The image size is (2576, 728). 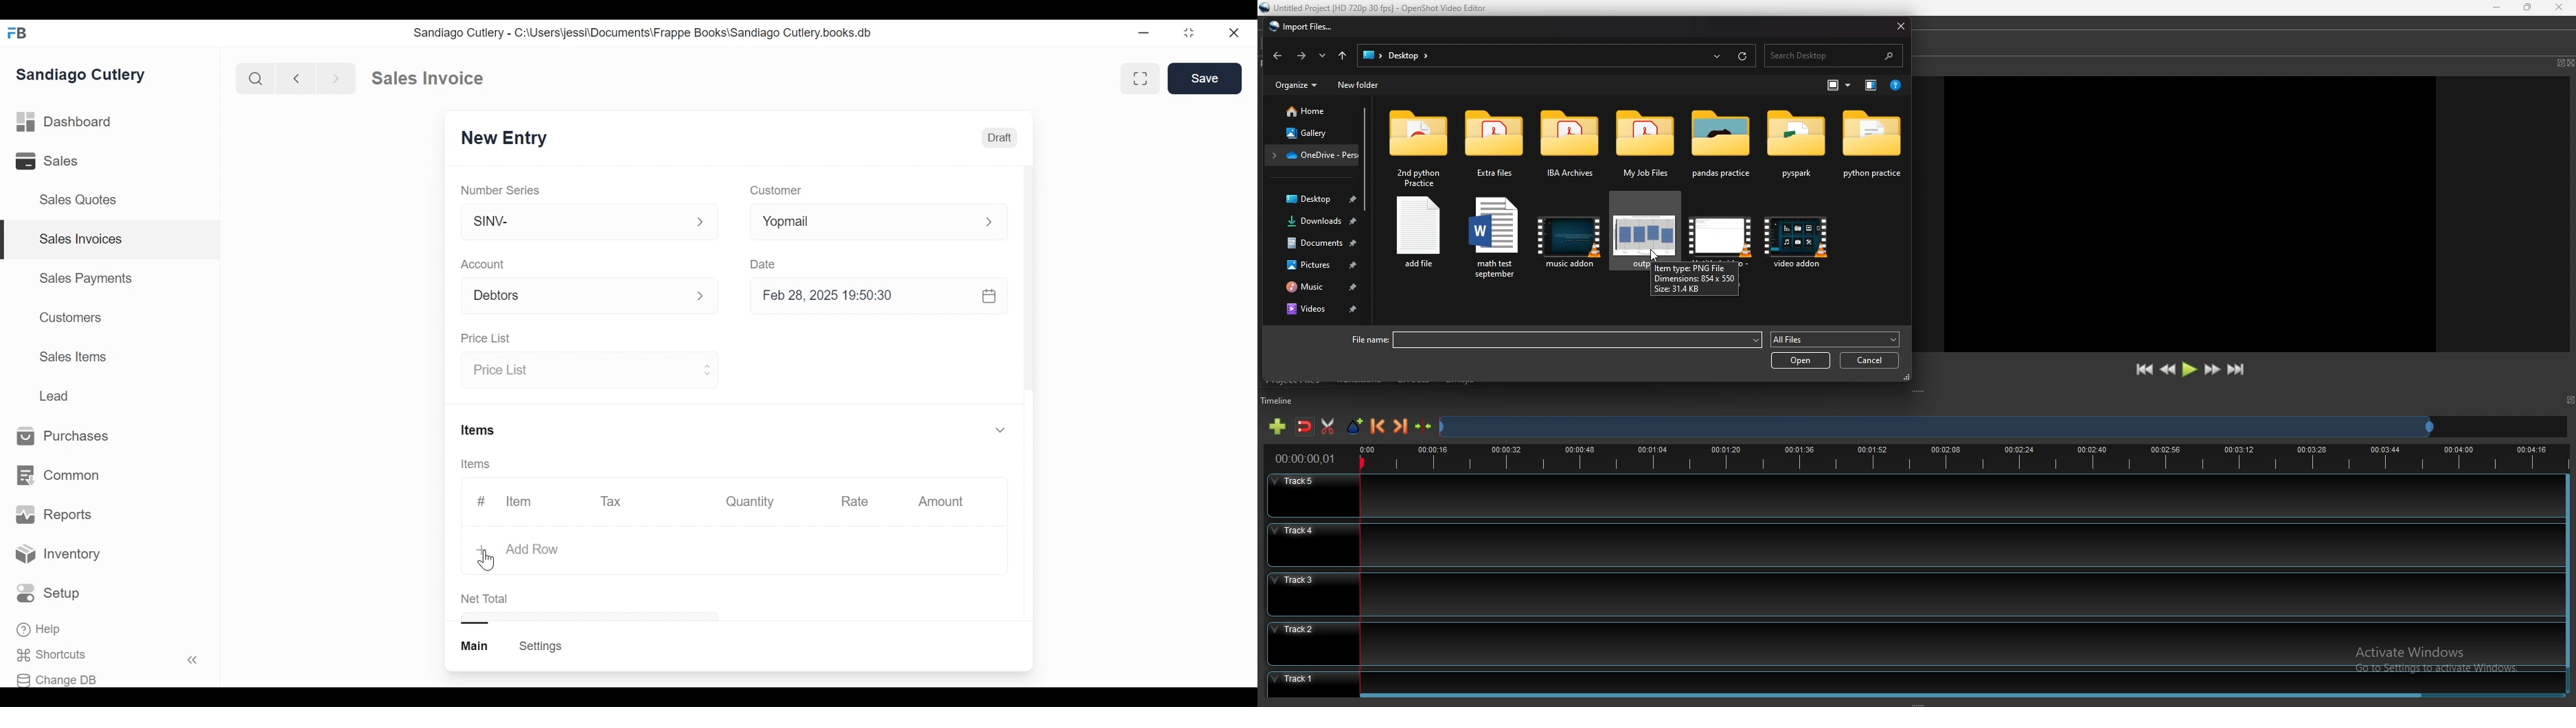 I want to click on recent, so click(x=1718, y=56).